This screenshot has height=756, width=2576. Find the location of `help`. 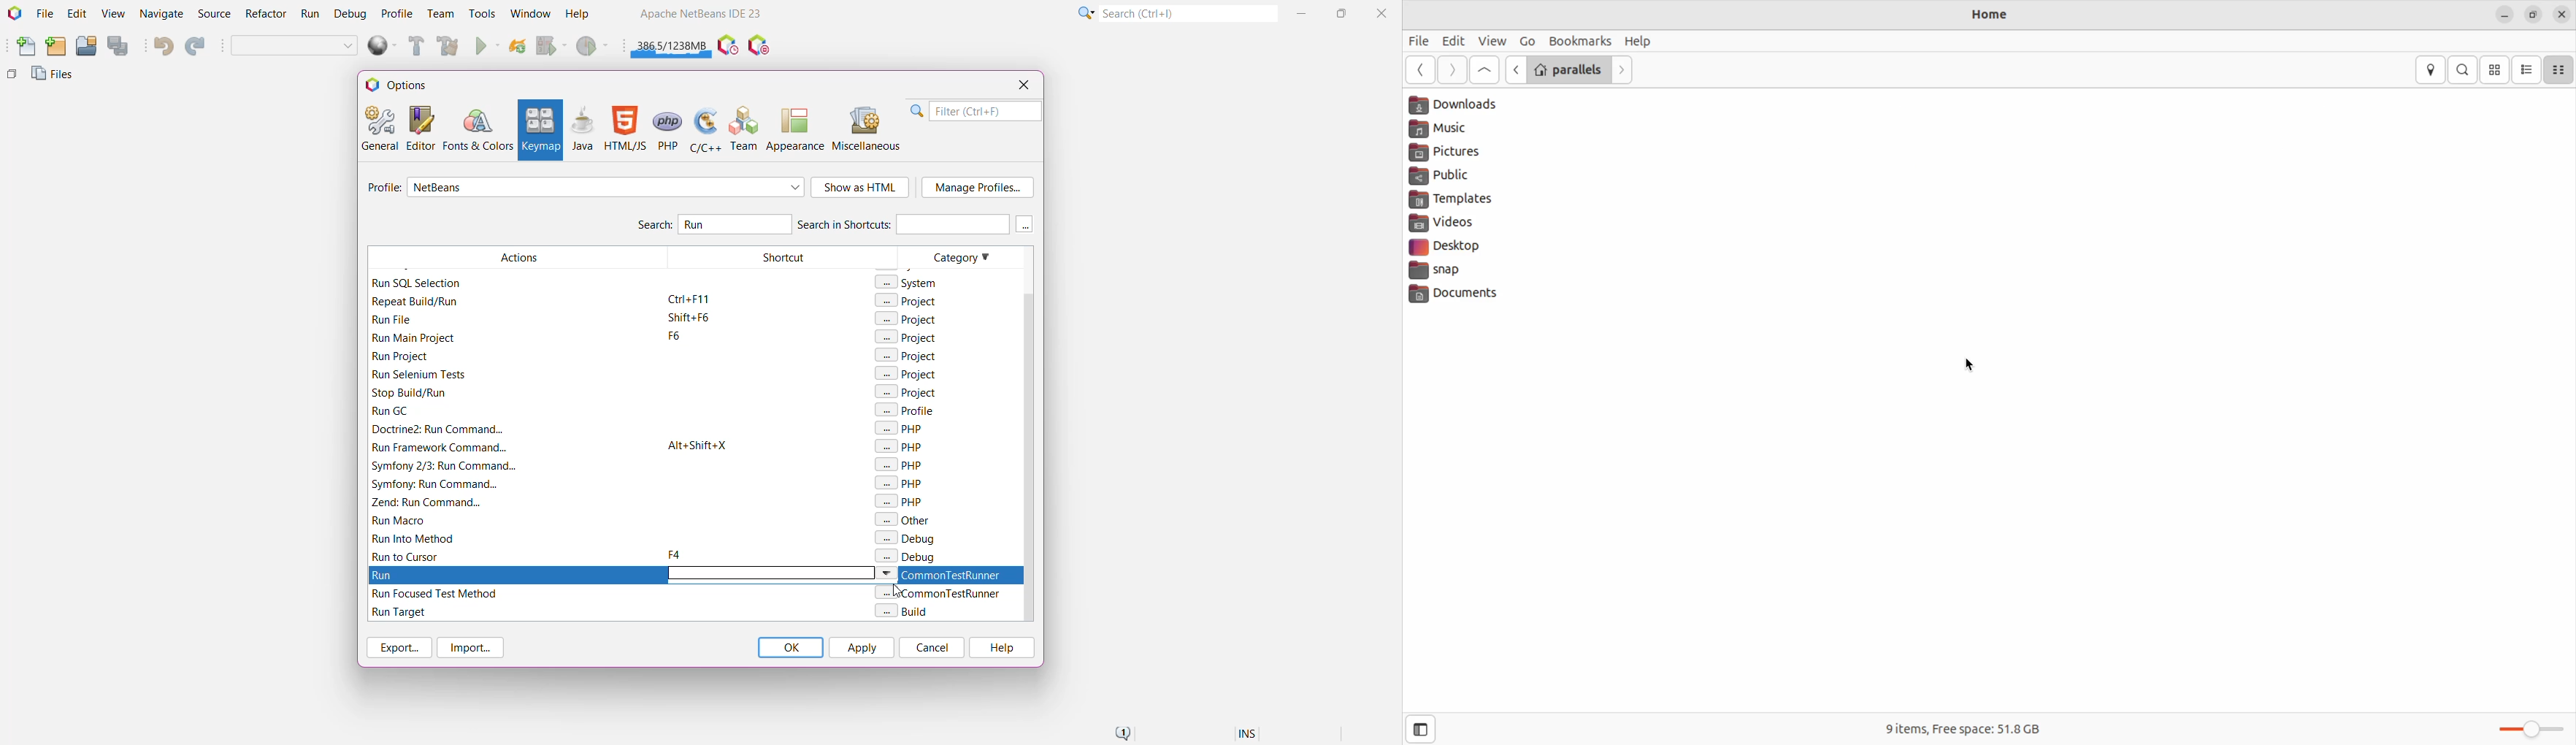

help is located at coordinates (1640, 40).